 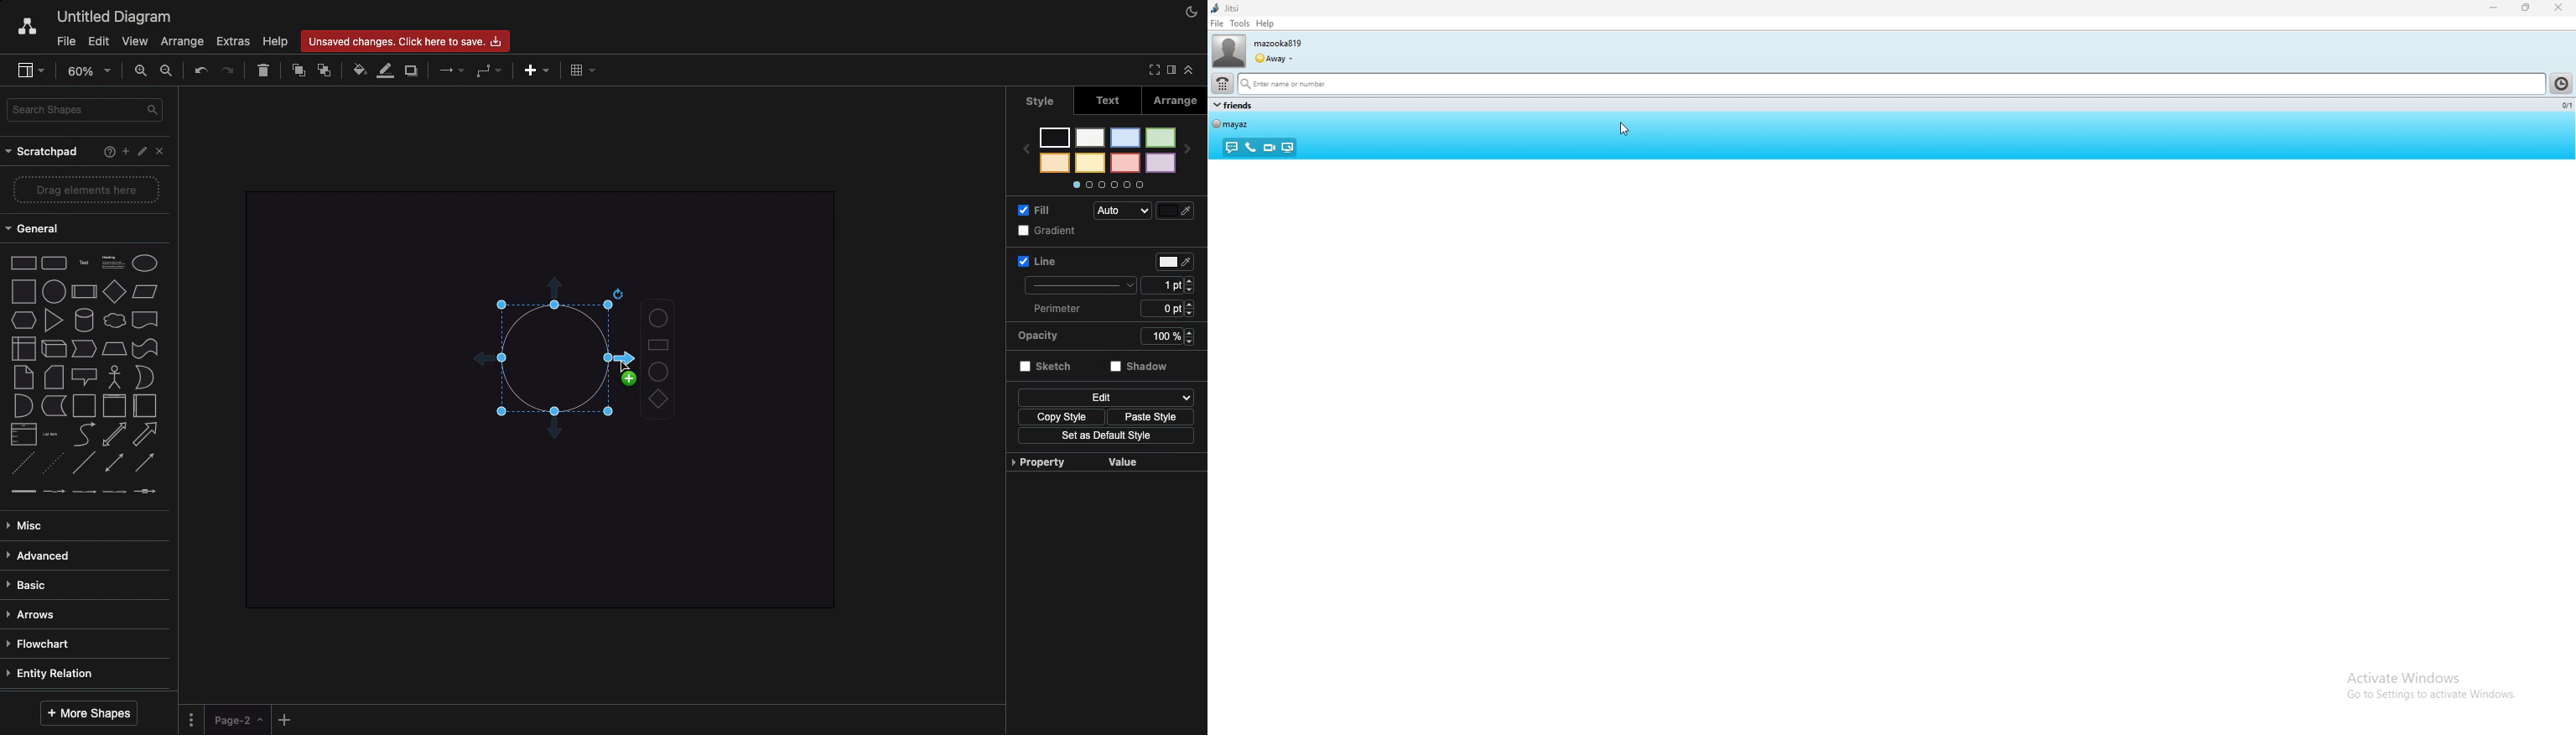 I want to click on username, so click(x=1277, y=44).